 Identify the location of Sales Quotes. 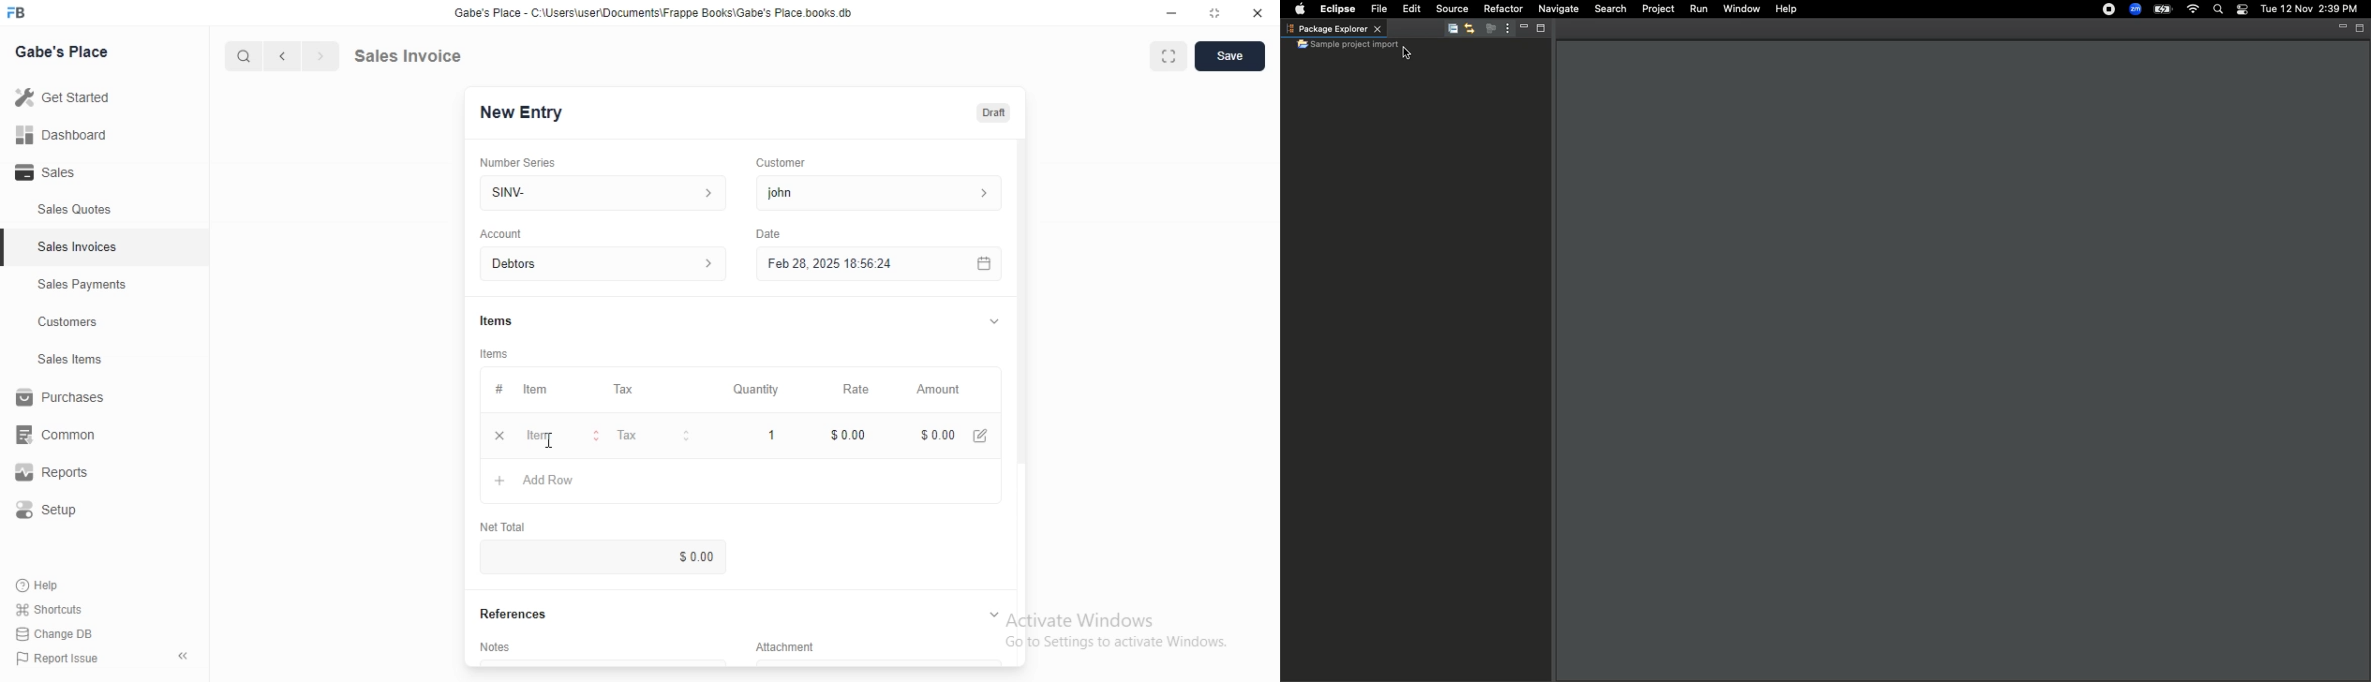
(64, 210).